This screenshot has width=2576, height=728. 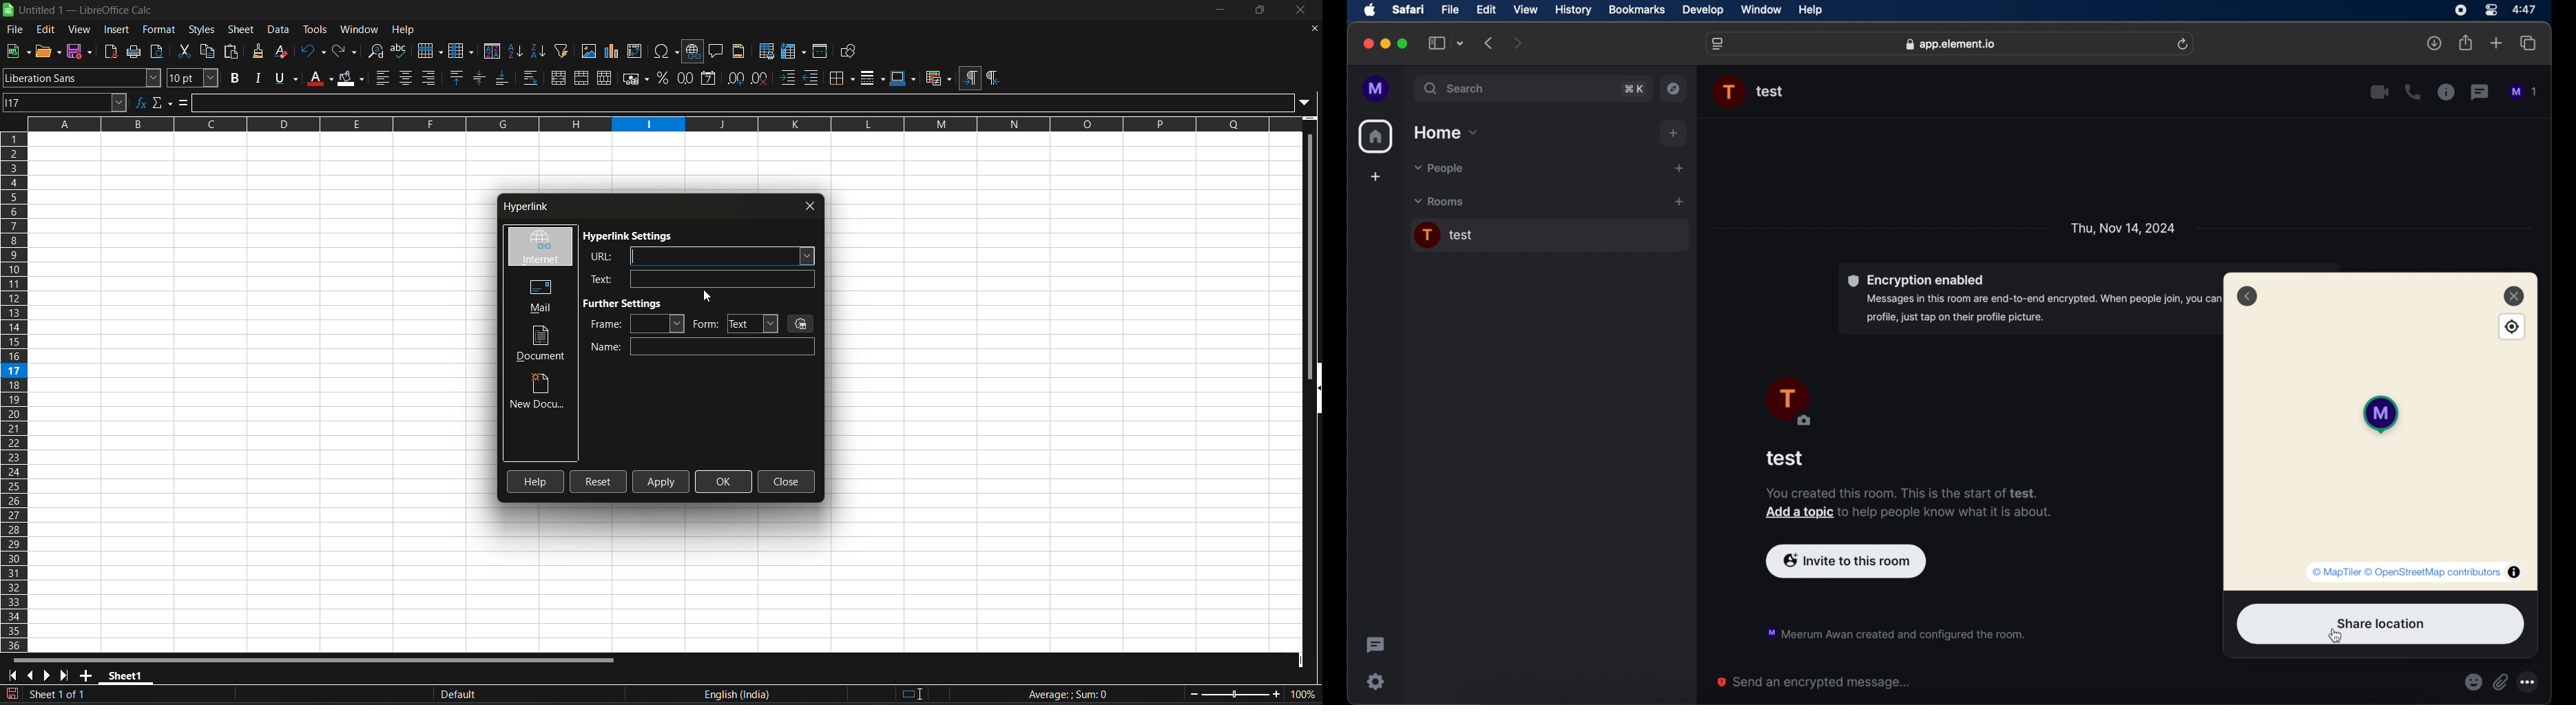 What do you see at coordinates (740, 51) in the screenshot?
I see `headers and footers` at bounding box center [740, 51].